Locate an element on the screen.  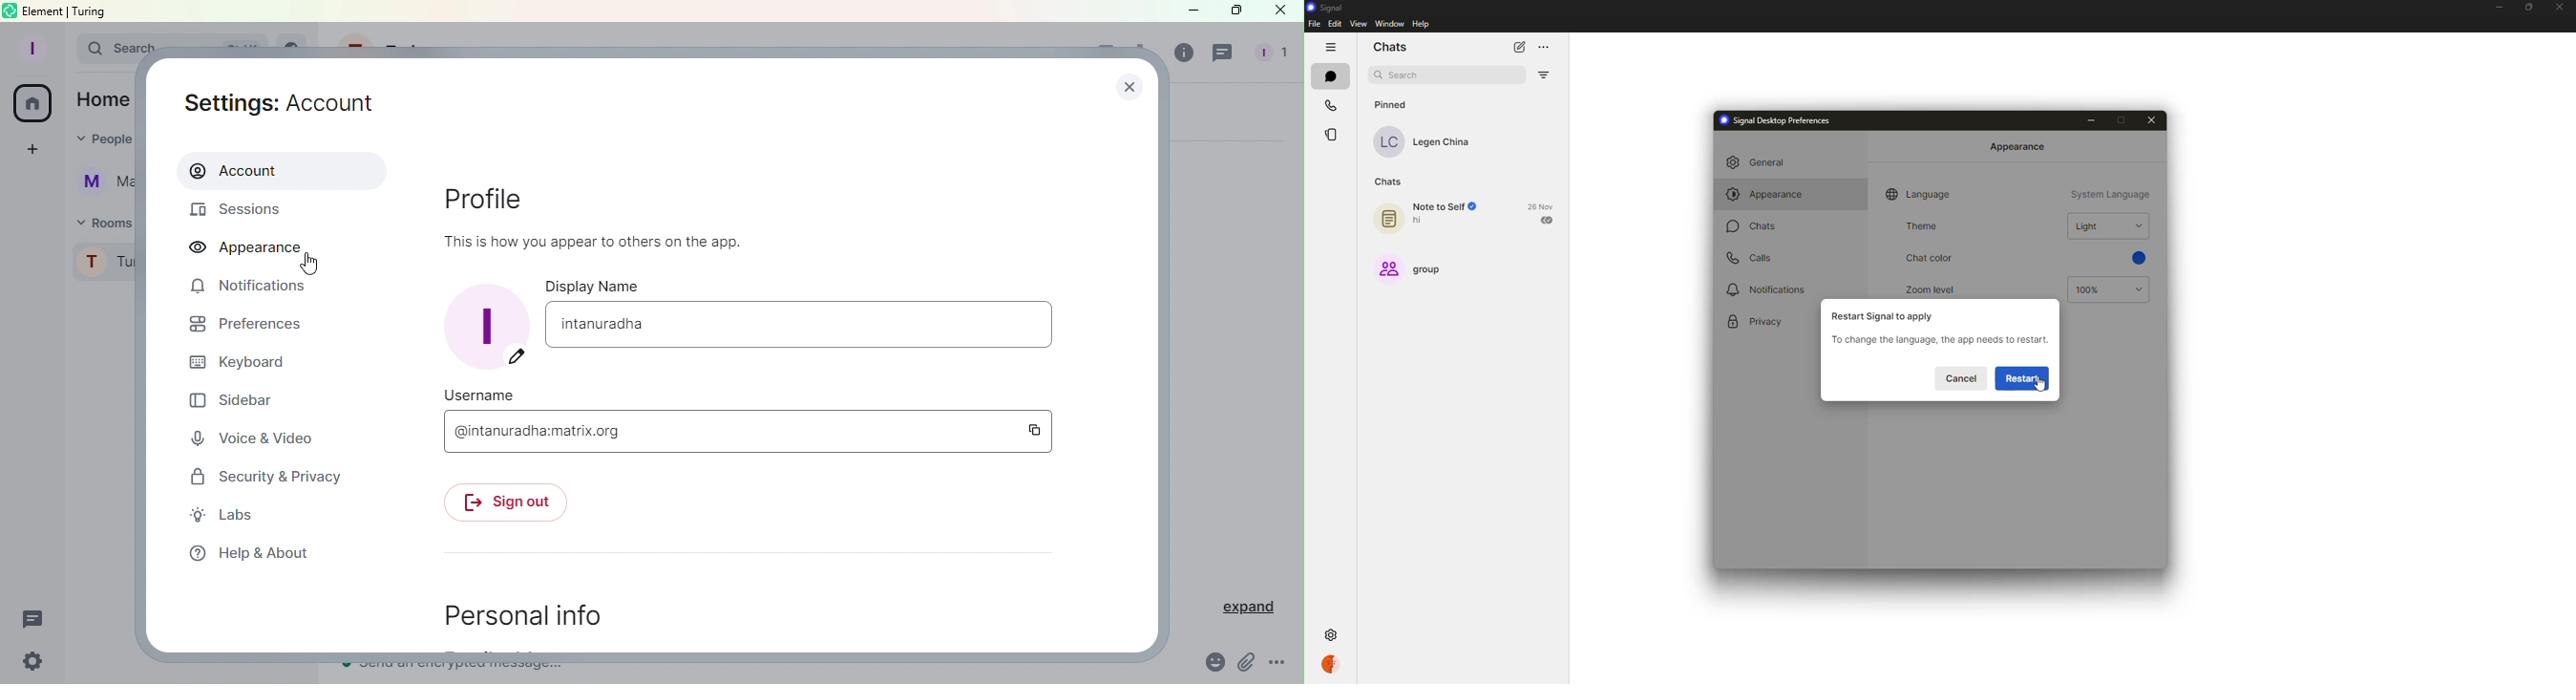
Profile picture is located at coordinates (489, 325).